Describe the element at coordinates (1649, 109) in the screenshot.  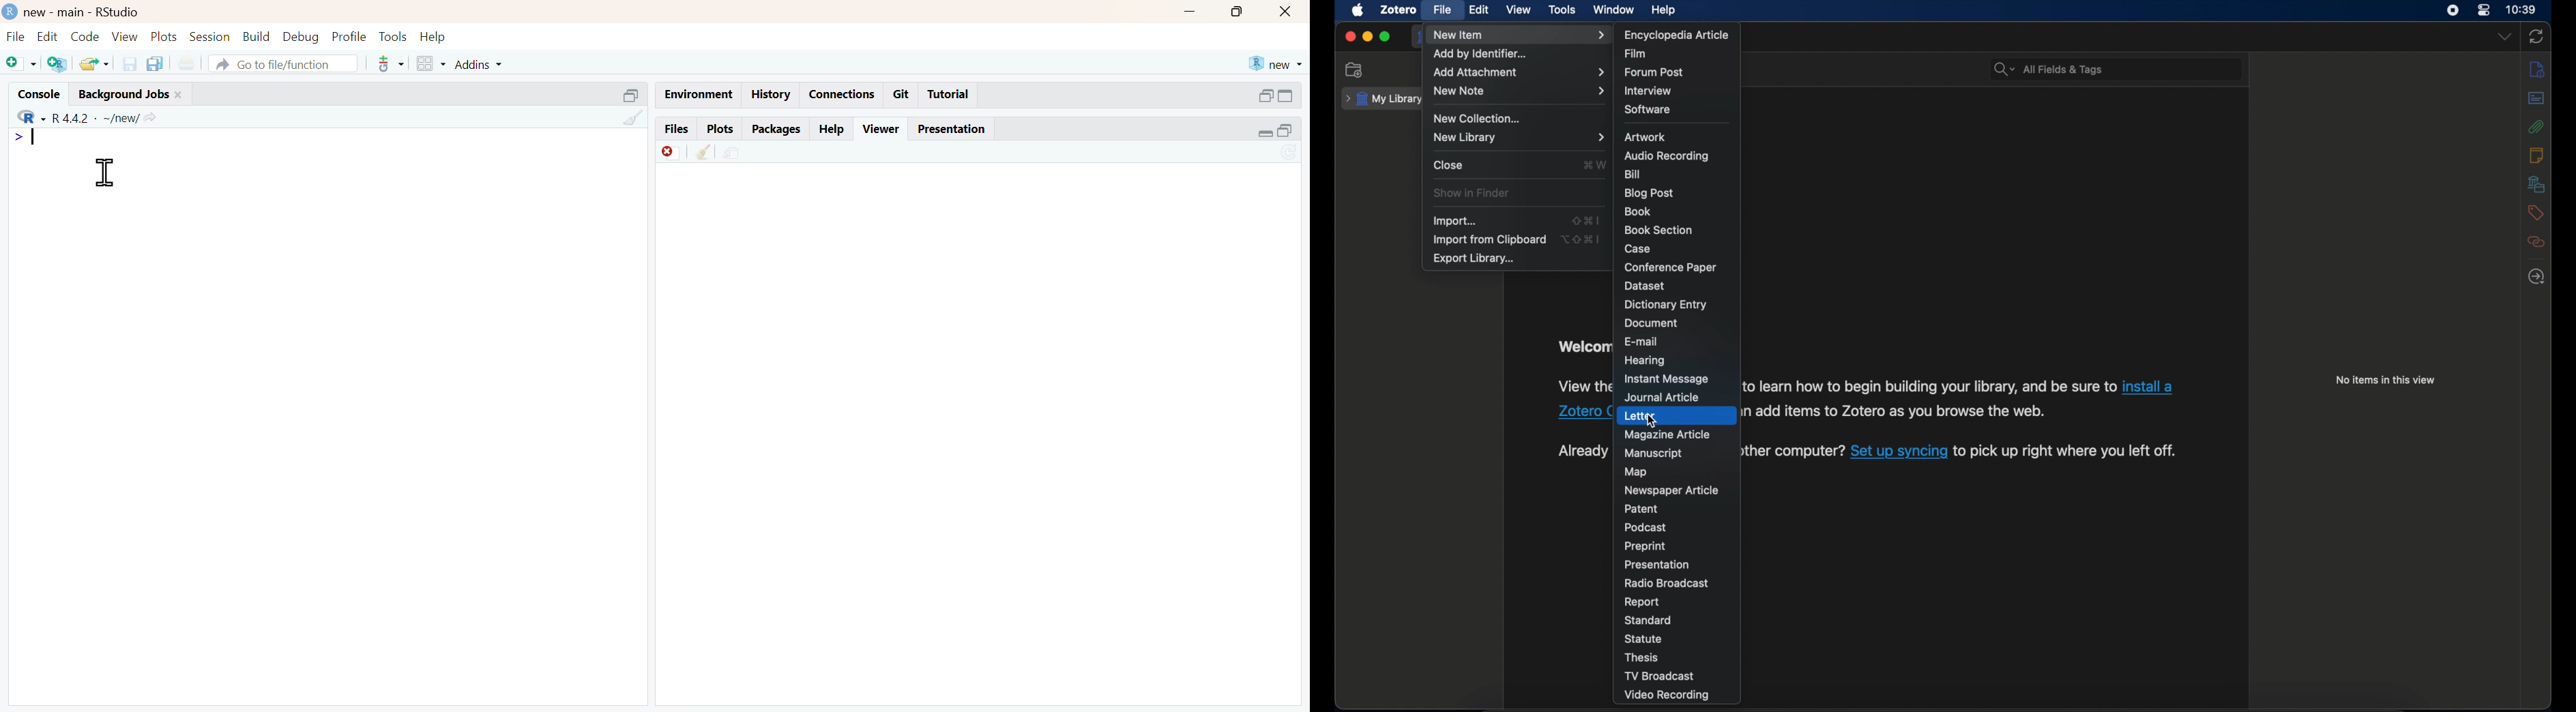
I see `software` at that location.